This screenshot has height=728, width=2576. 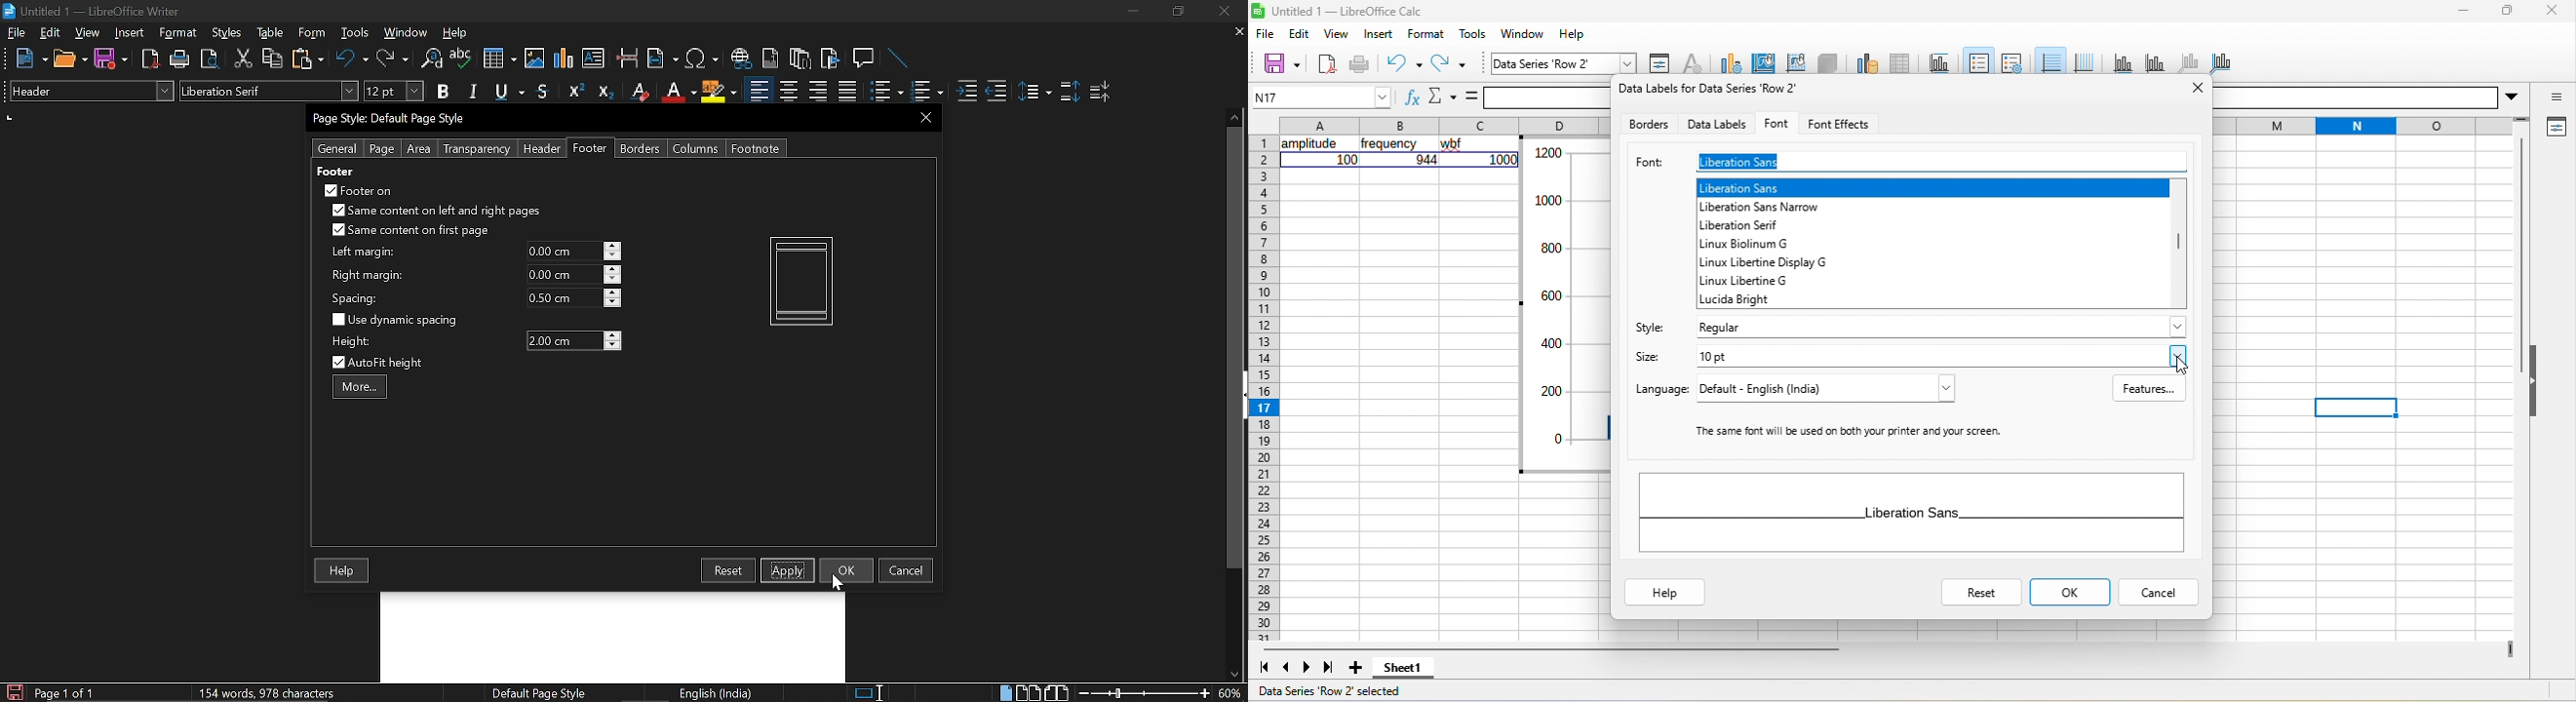 I want to click on view, so click(x=1337, y=32).